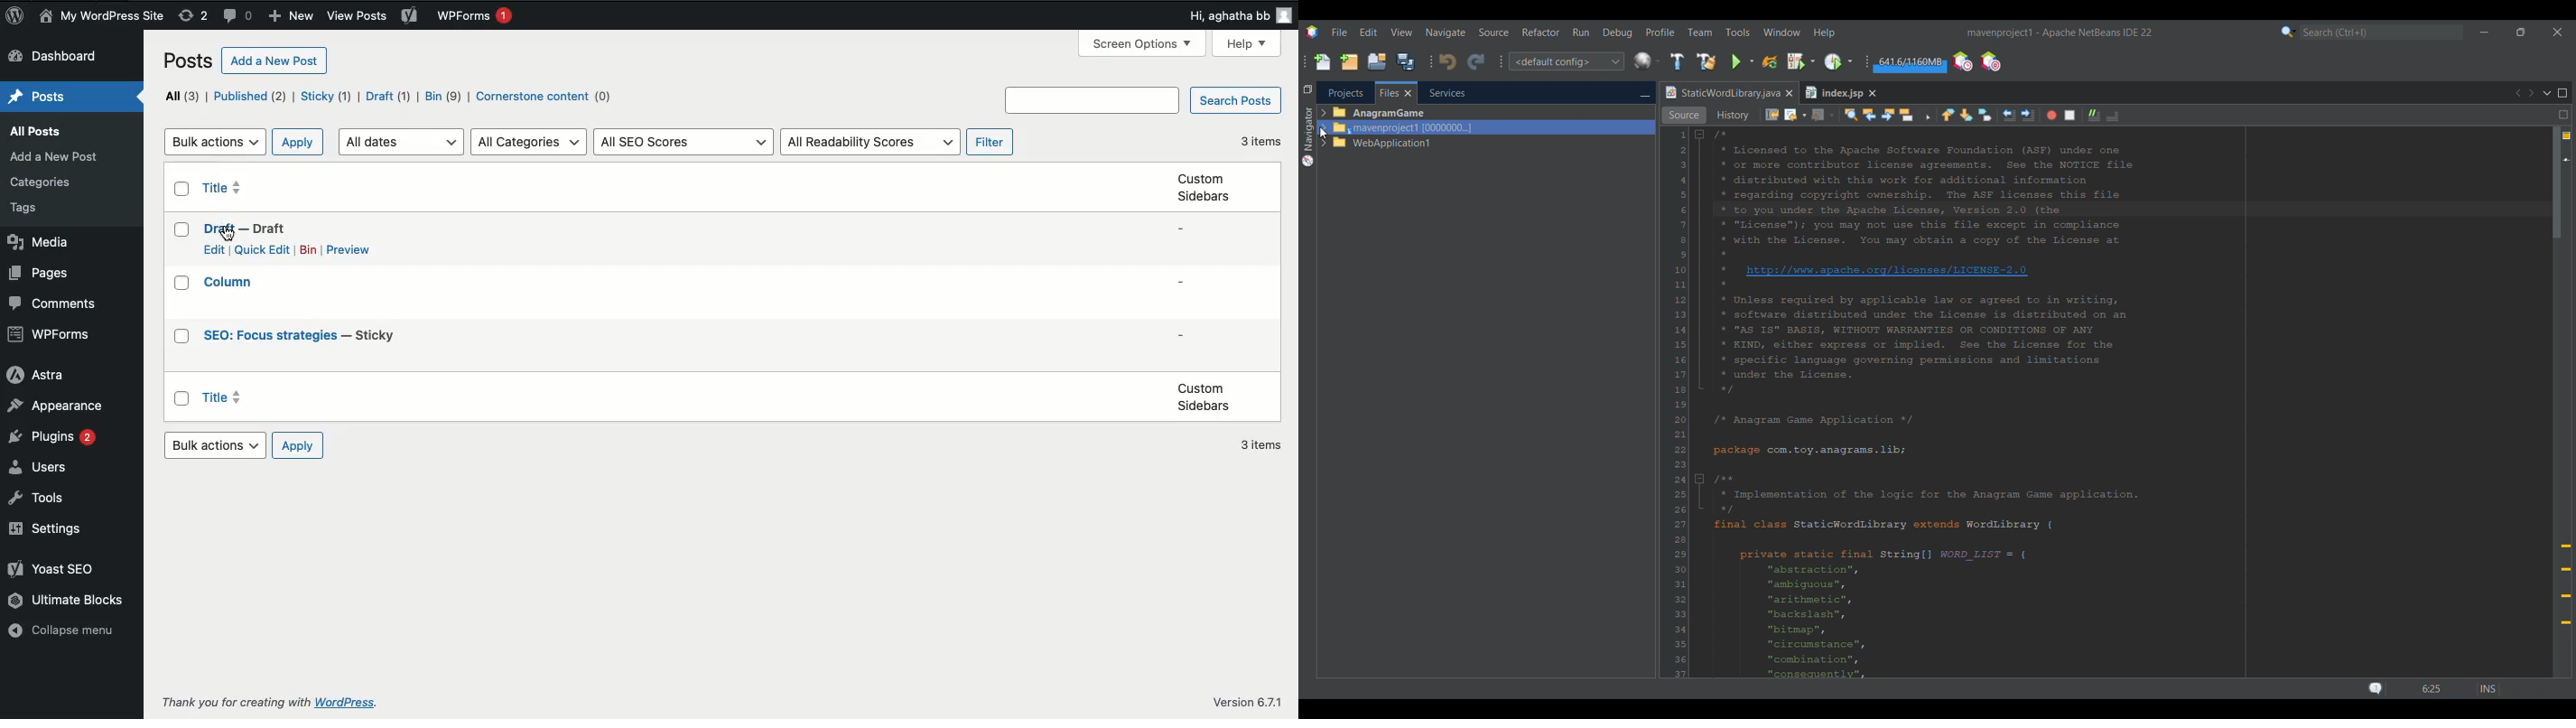 This screenshot has width=2576, height=728. What do you see at coordinates (195, 15) in the screenshot?
I see `Revisions` at bounding box center [195, 15].